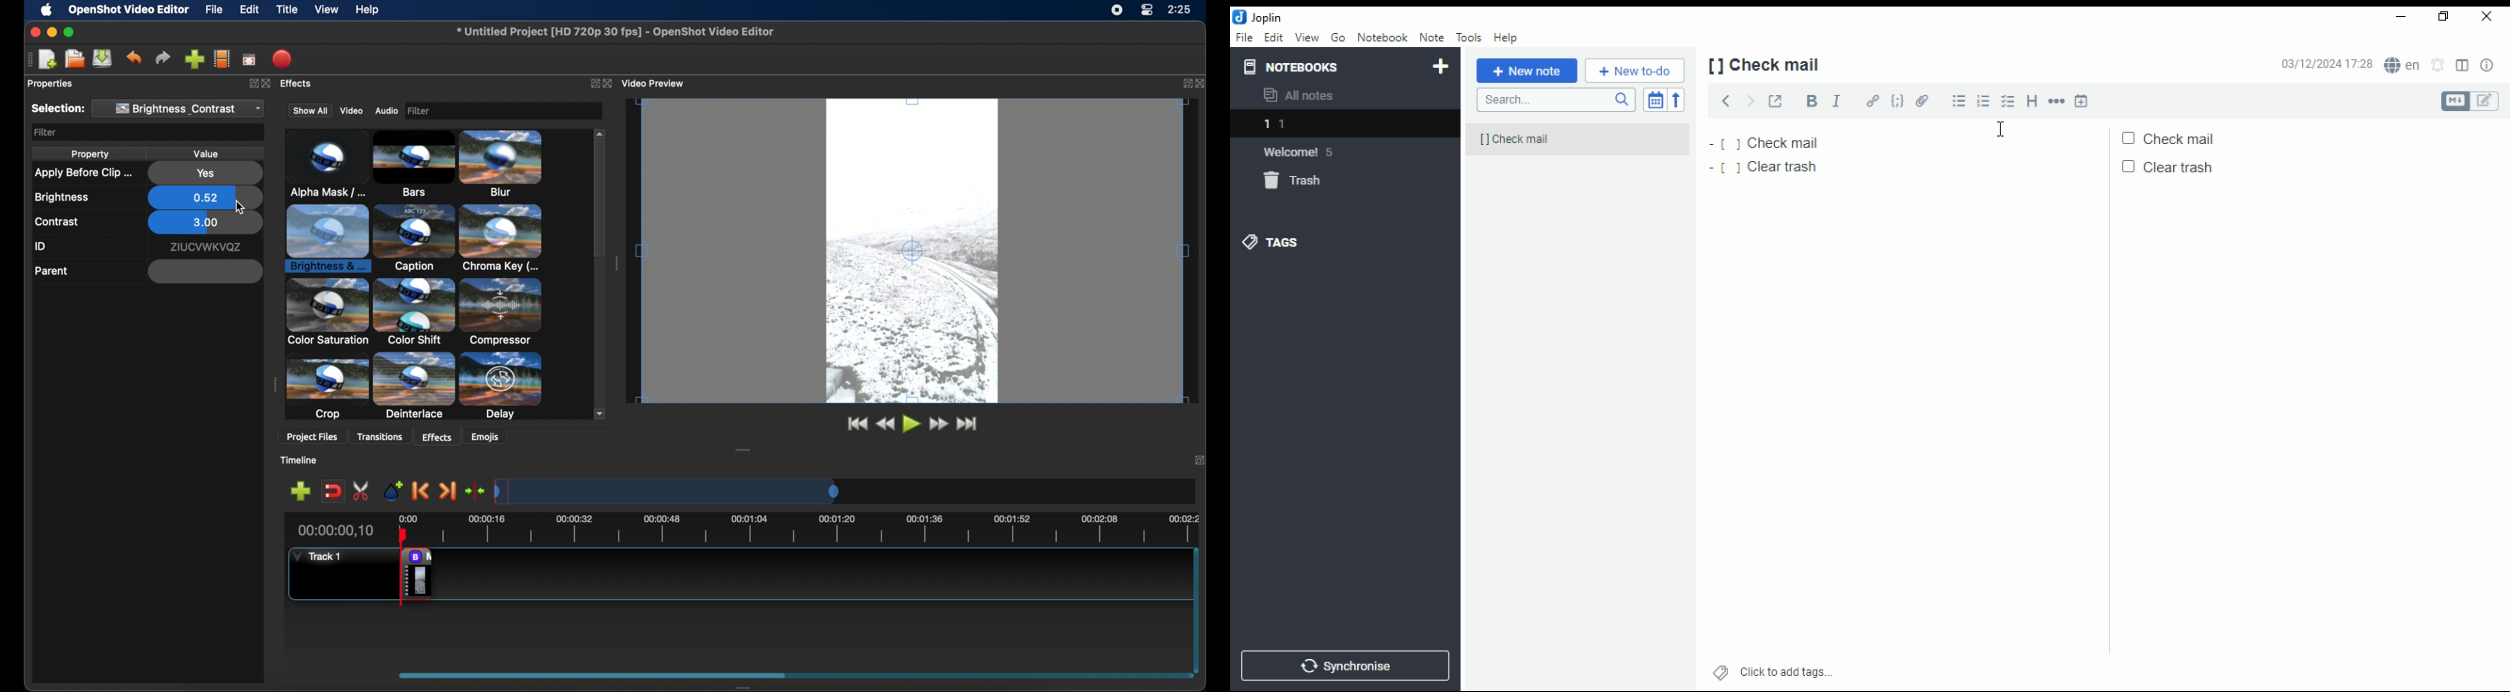 The image size is (2520, 700). I want to click on all notes, so click(1301, 95).